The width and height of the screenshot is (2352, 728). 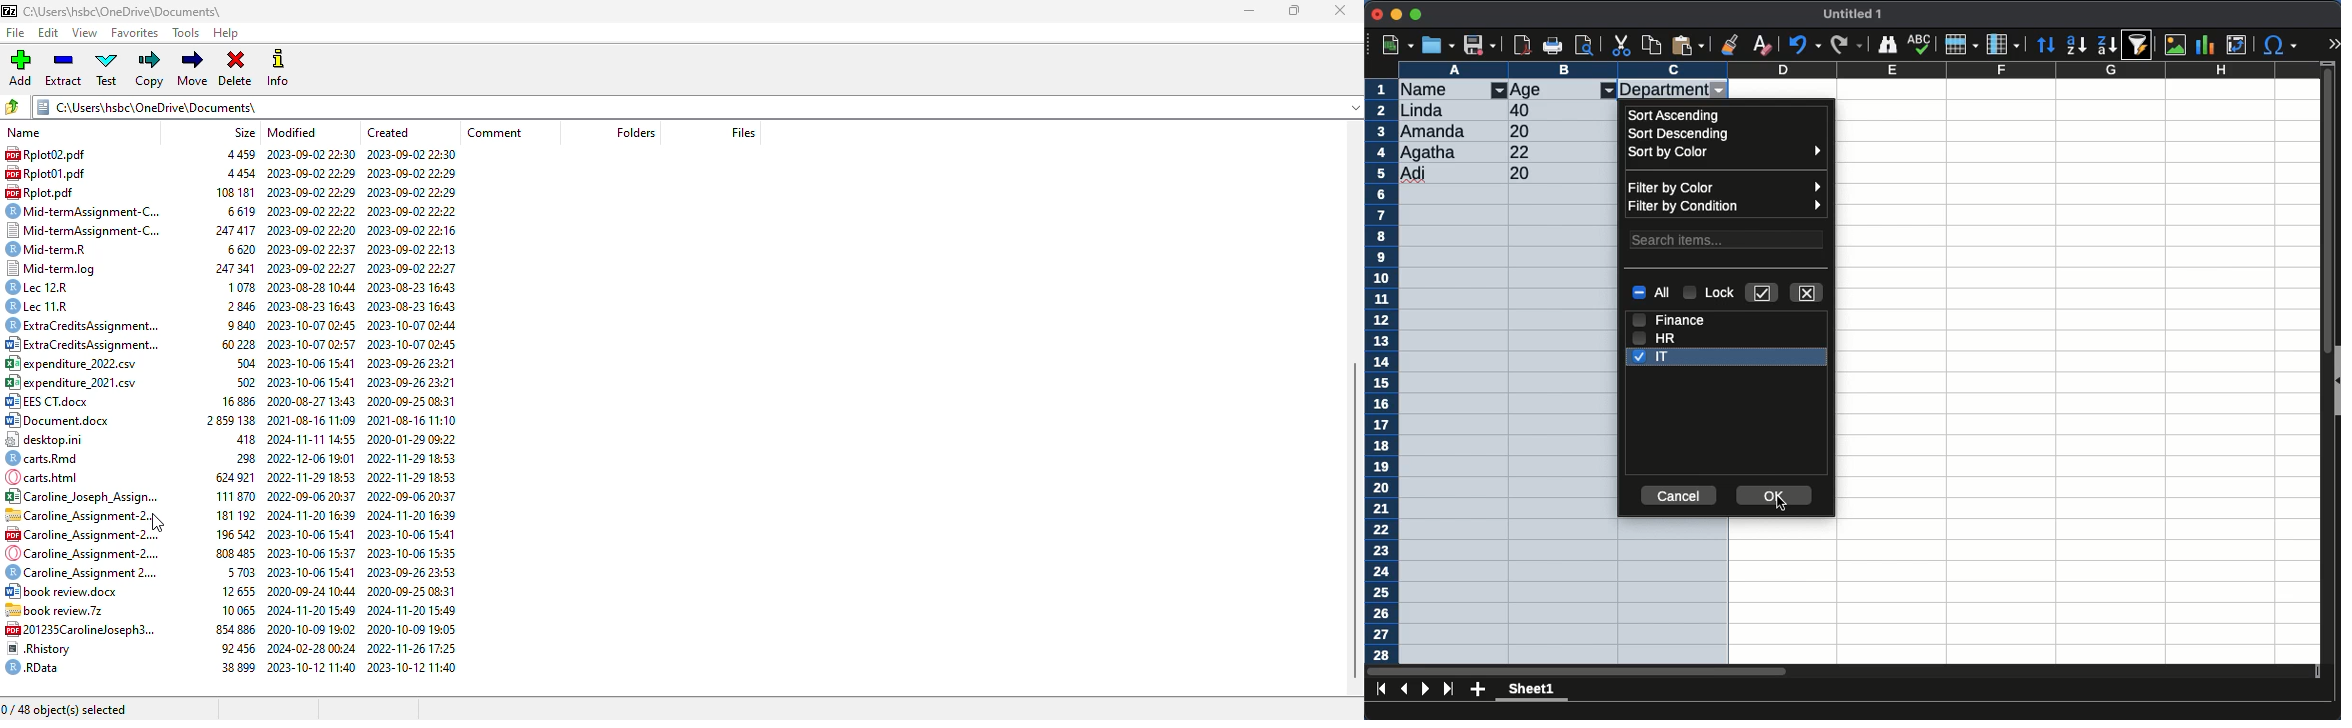 What do you see at coordinates (312, 266) in the screenshot?
I see `2023-09-02 22-27` at bounding box center [312, 266].